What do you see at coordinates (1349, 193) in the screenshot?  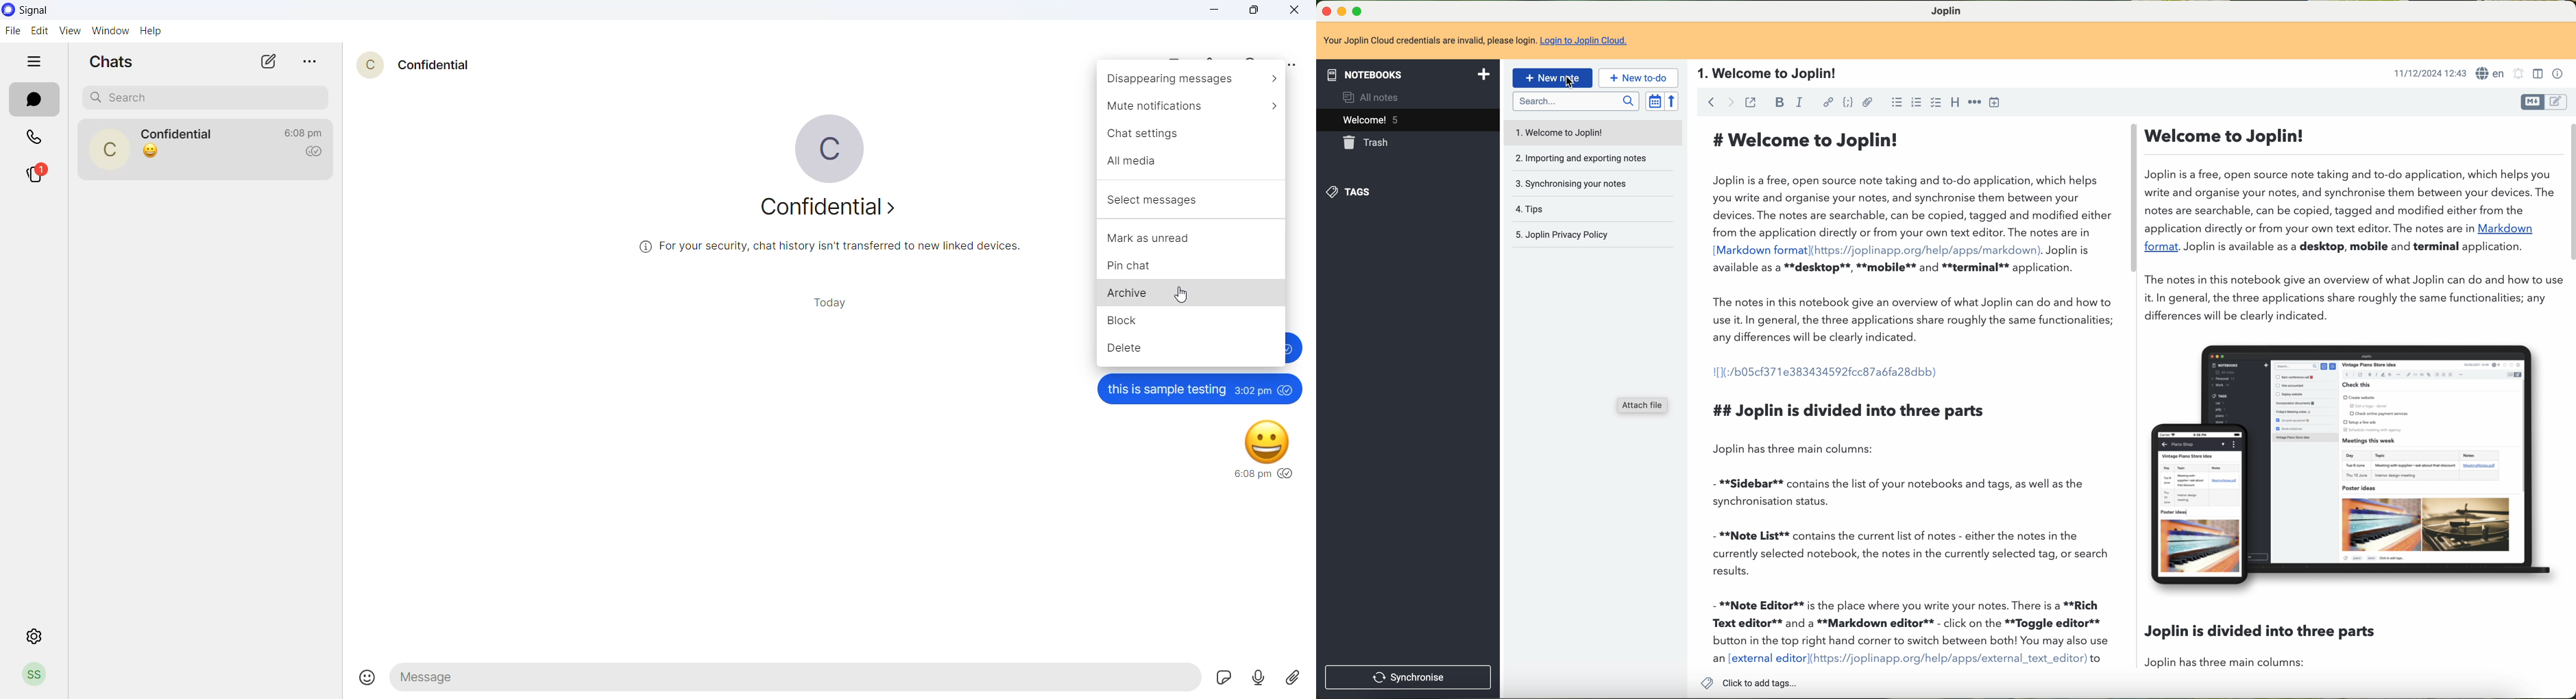 I see `tags` at bounding box center [1349, 193].